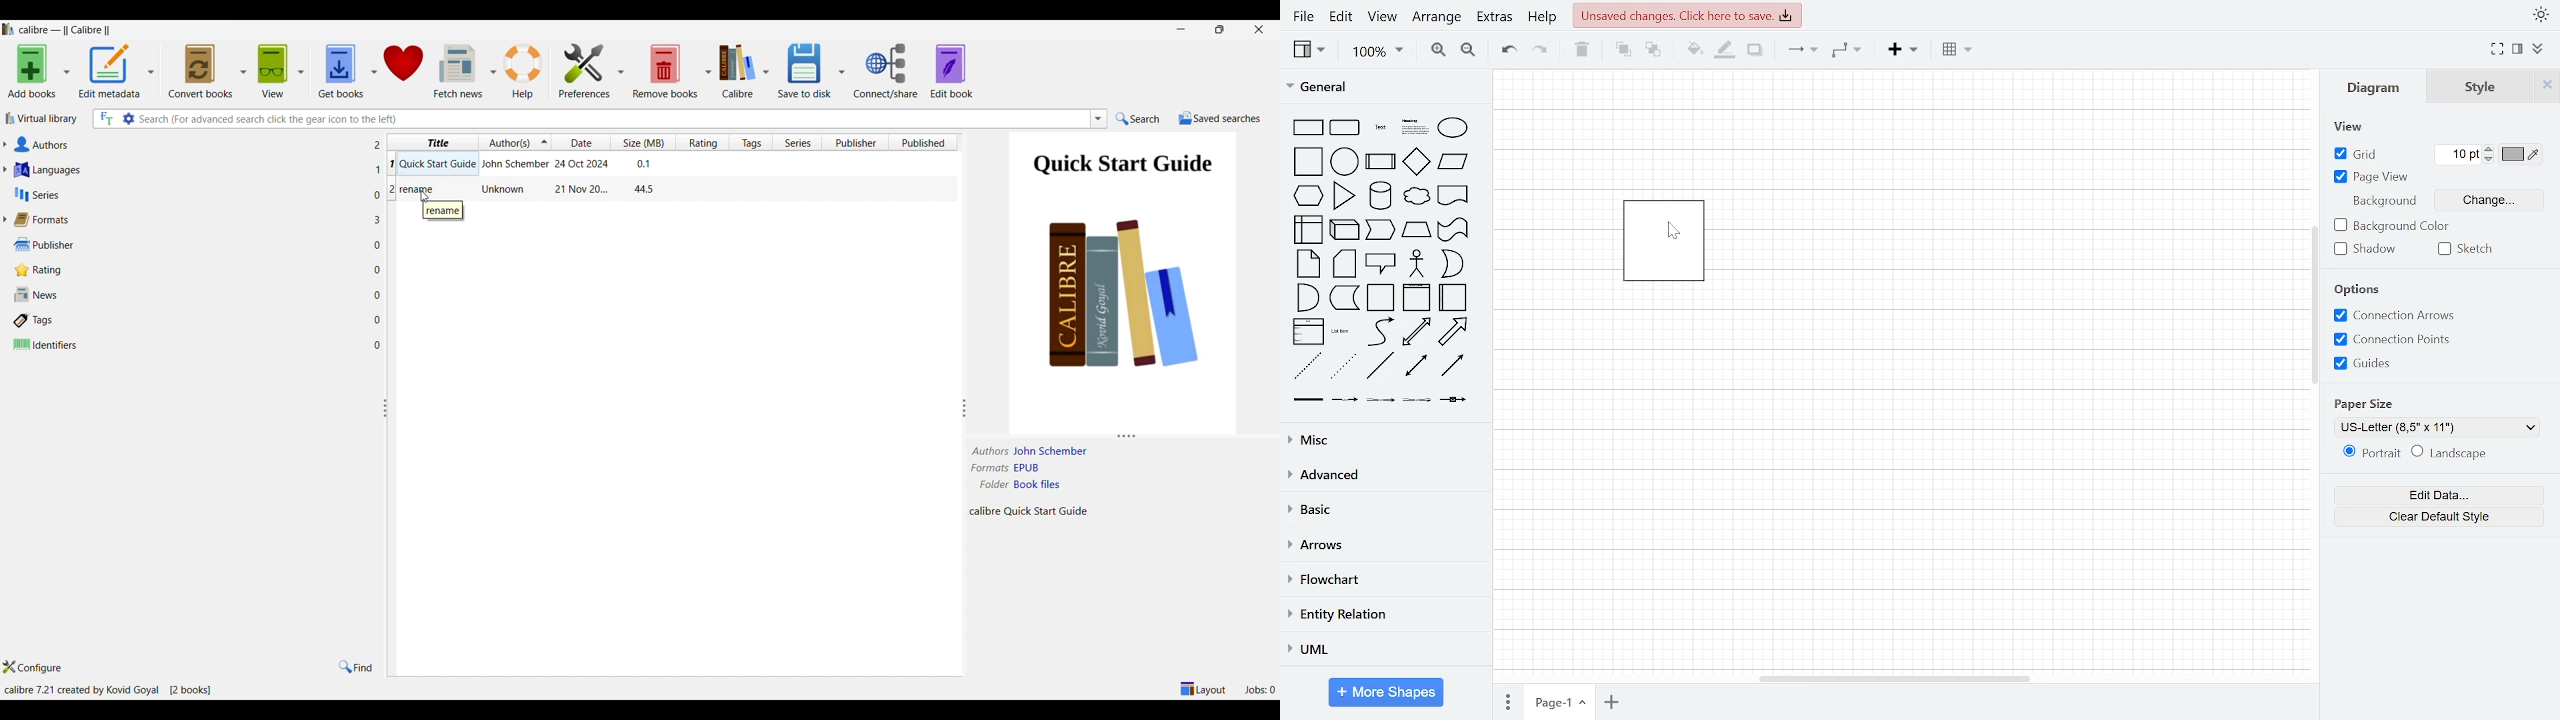 This screenshot has width=2576, height=728. What do you see at coordinates (2373, 452) in the screenshot?
I see `portrait` at bounding box center [2373, 452].